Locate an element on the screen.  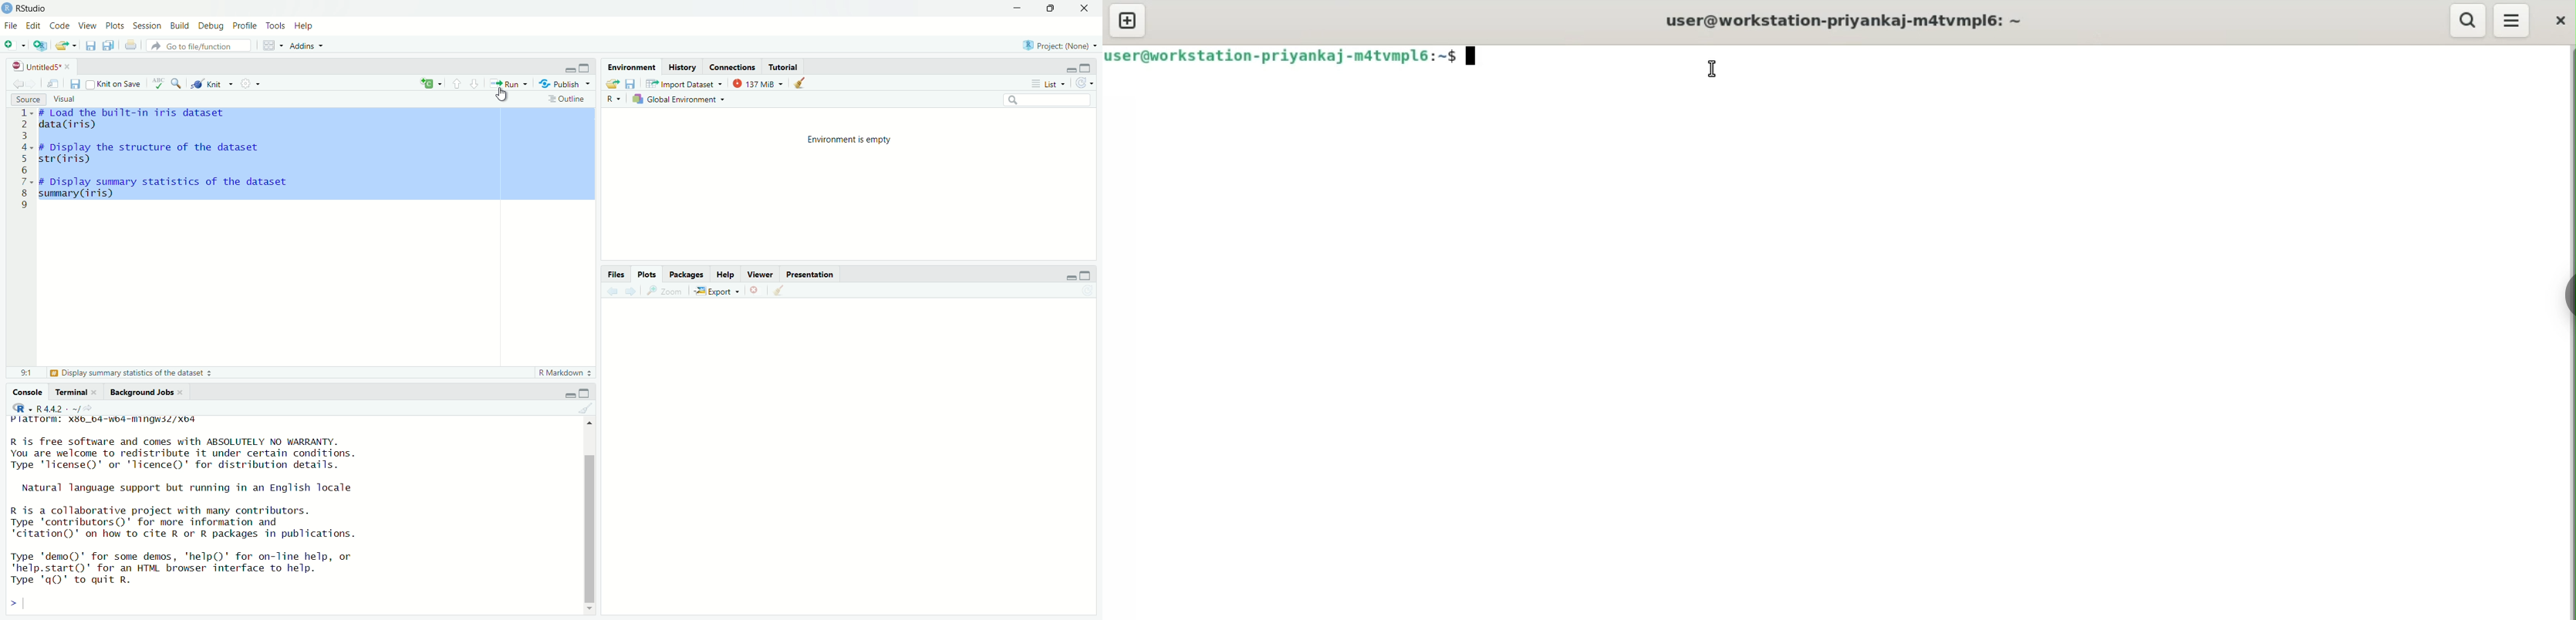
Knit is located at coordinates (211, 84).